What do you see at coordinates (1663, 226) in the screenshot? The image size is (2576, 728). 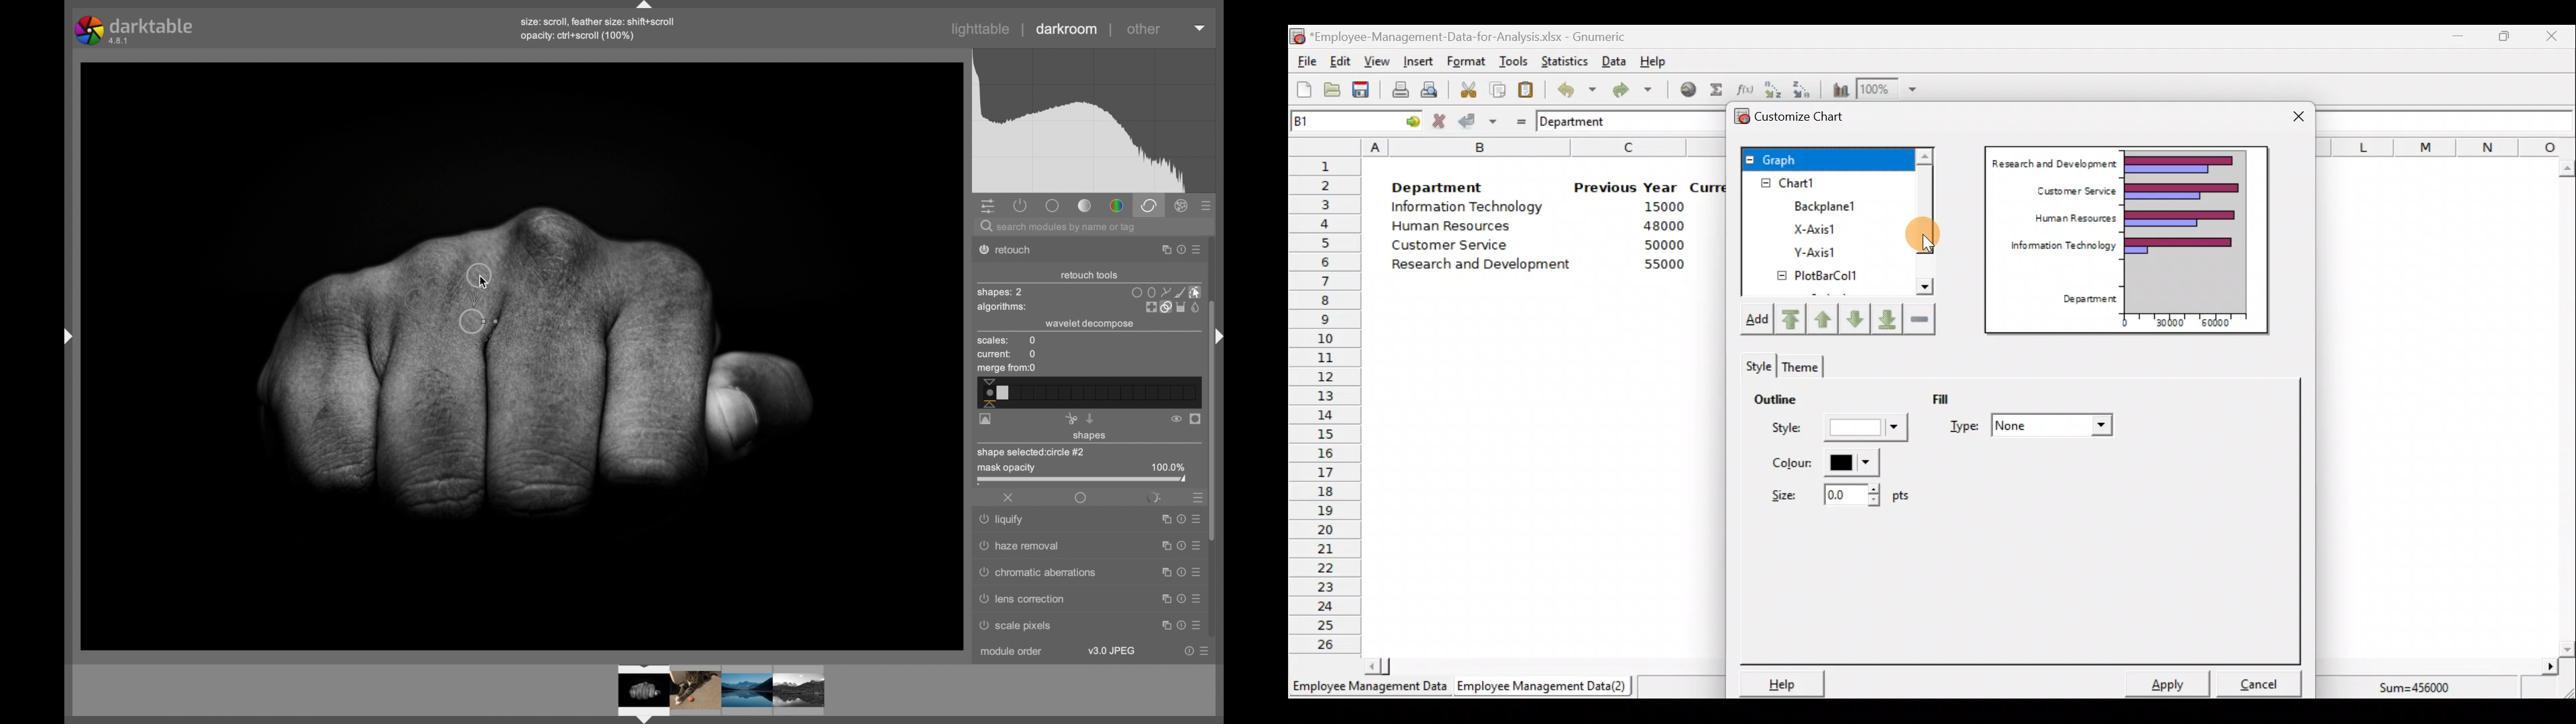 I see `48000` at bounding box center [1663, 226].